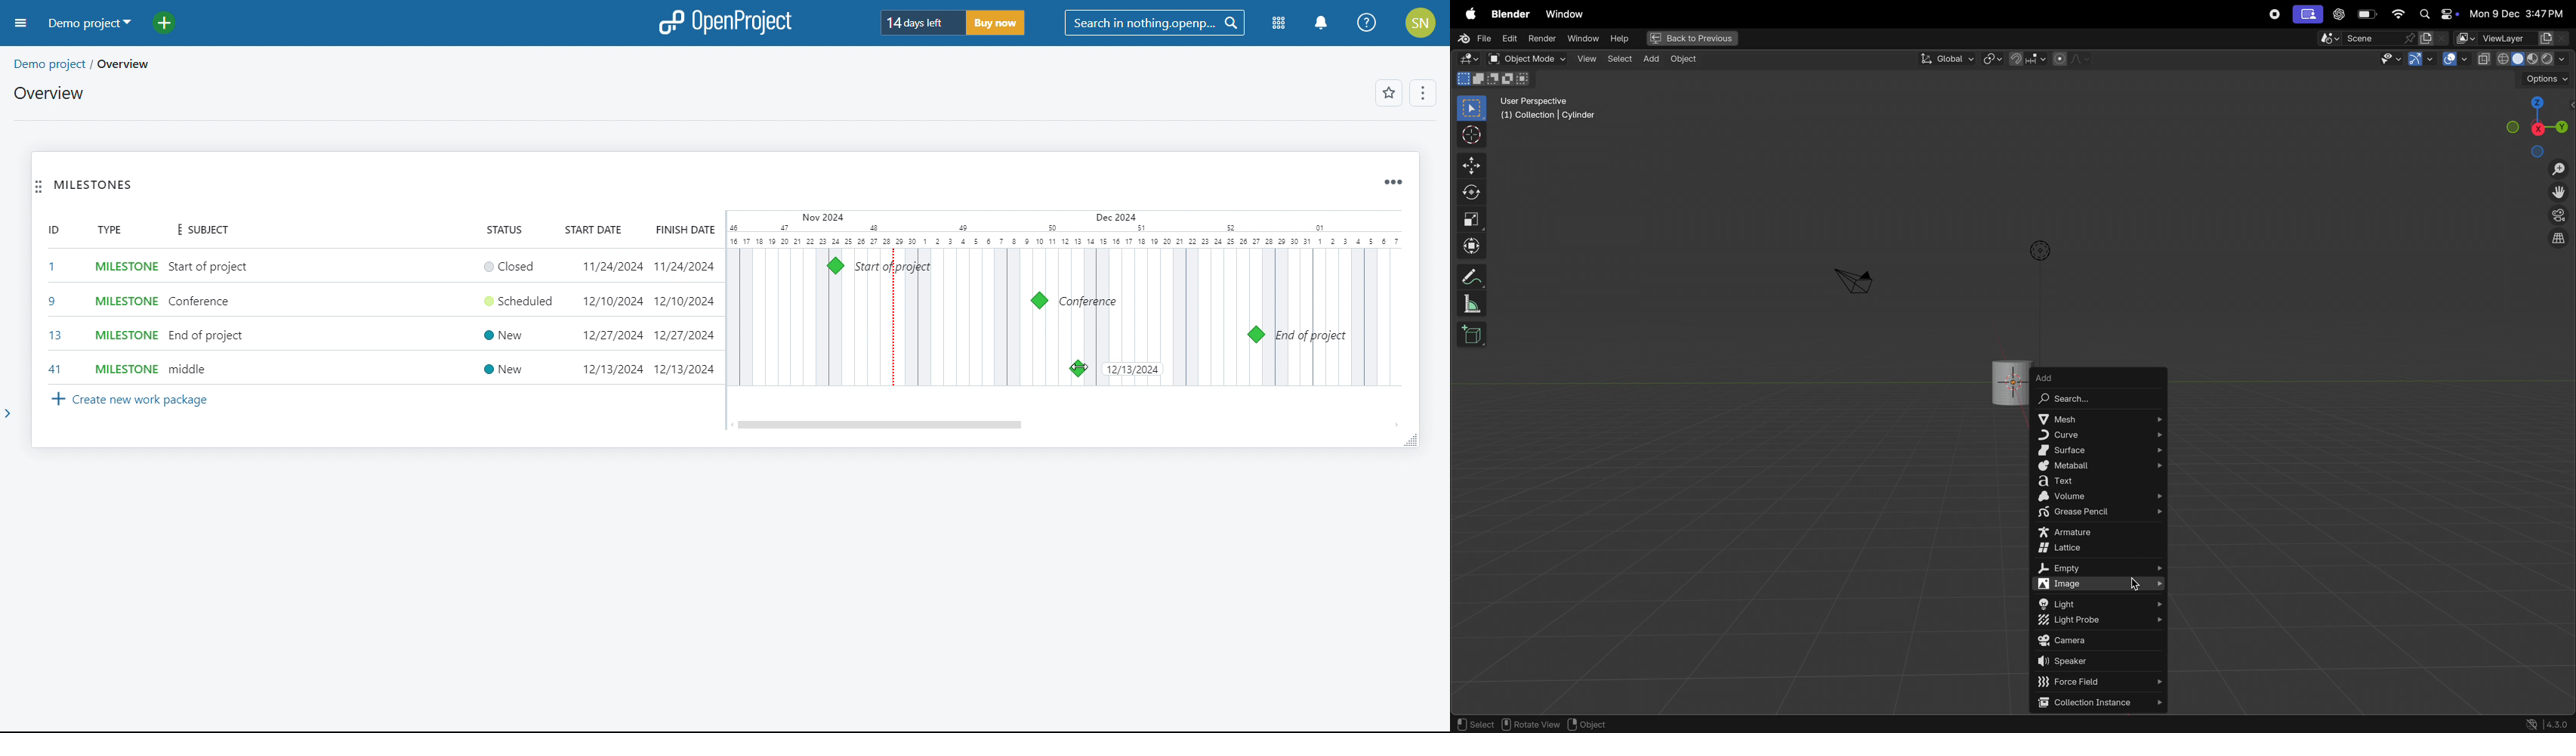  I want to click on widget options, so click(1393, 183).